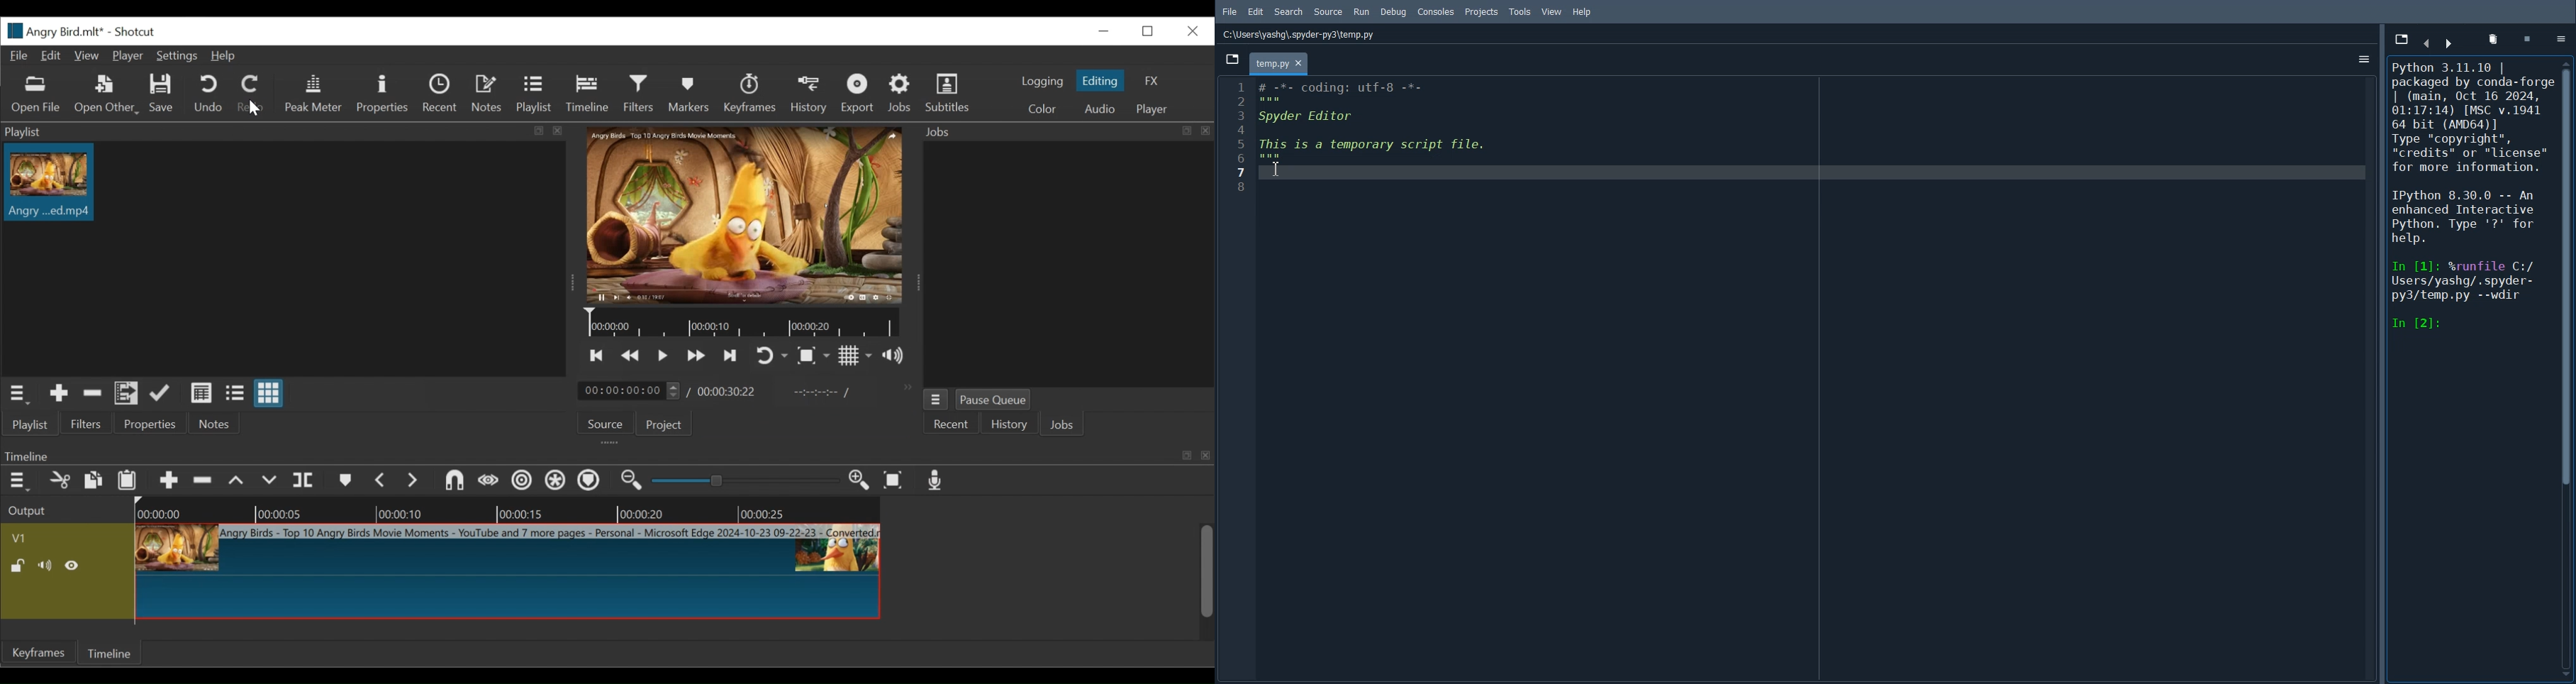 This screenshot has height=700, width=2576. Describe the element at coordinates (857, 93) in the screenshot. I see `Export` at that location.